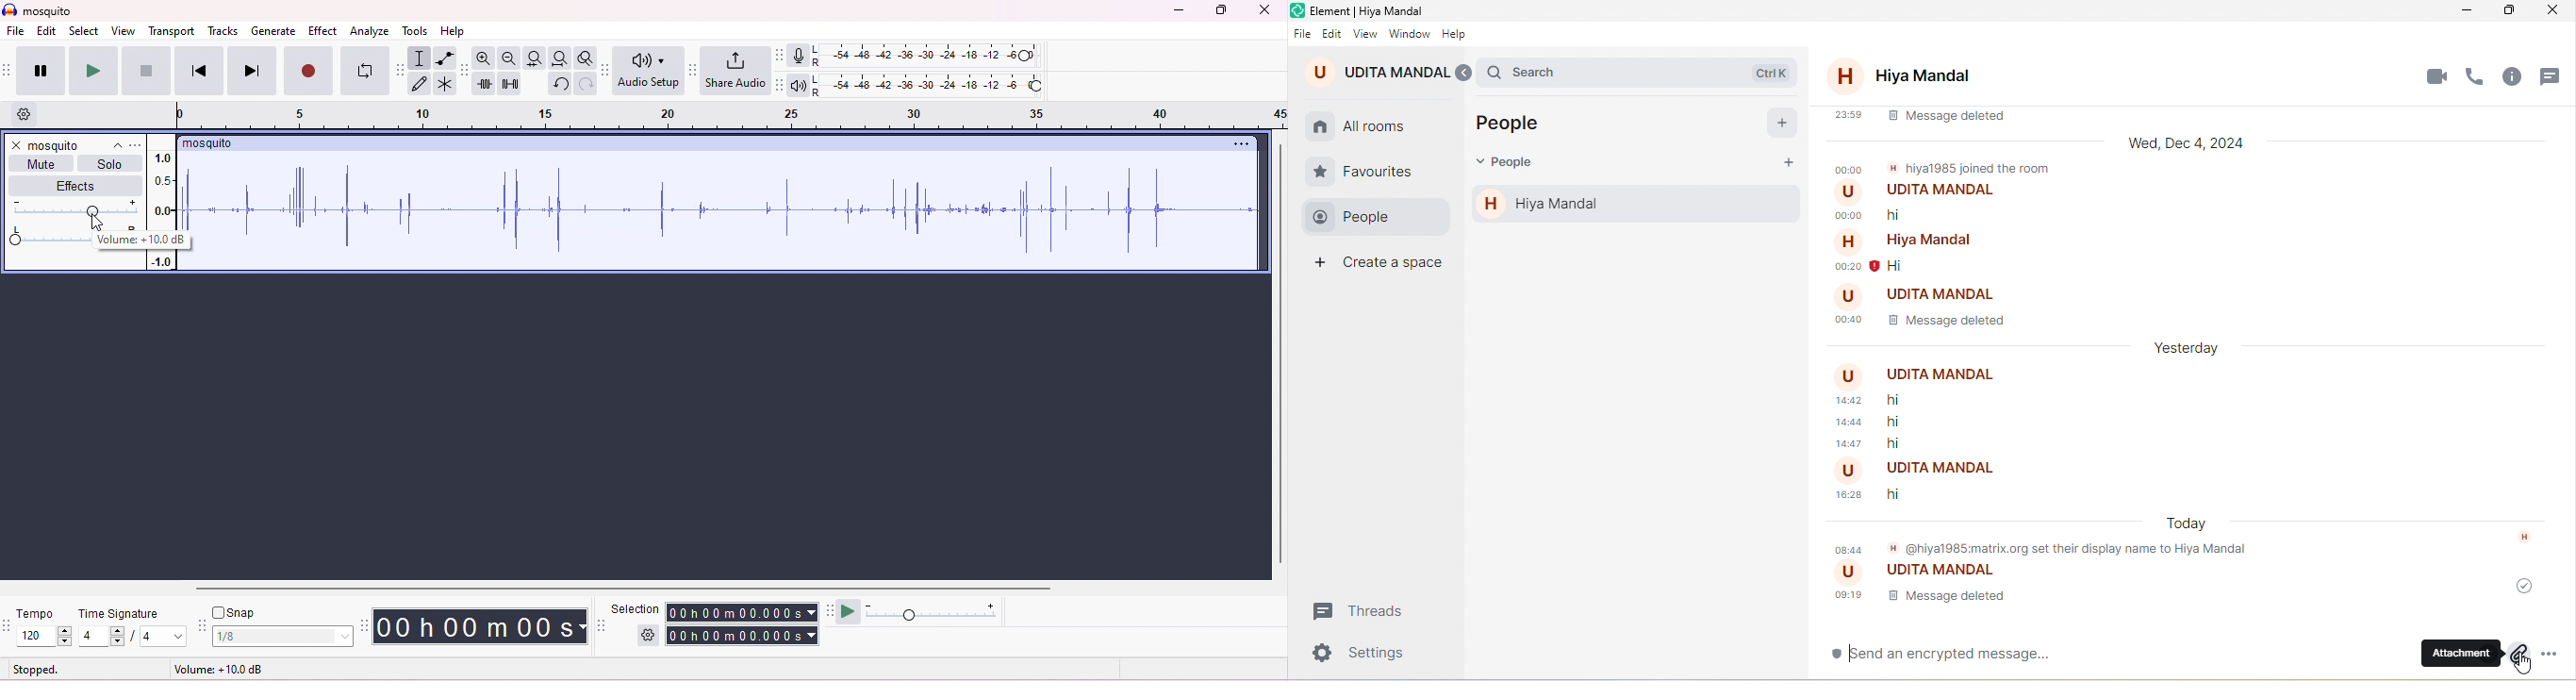 This screenshot has width=2576, height=700. What do you see at coordinates (1850, 241) in the screenshot?
I see `User profile picture` at bounding box center [1850, 241].